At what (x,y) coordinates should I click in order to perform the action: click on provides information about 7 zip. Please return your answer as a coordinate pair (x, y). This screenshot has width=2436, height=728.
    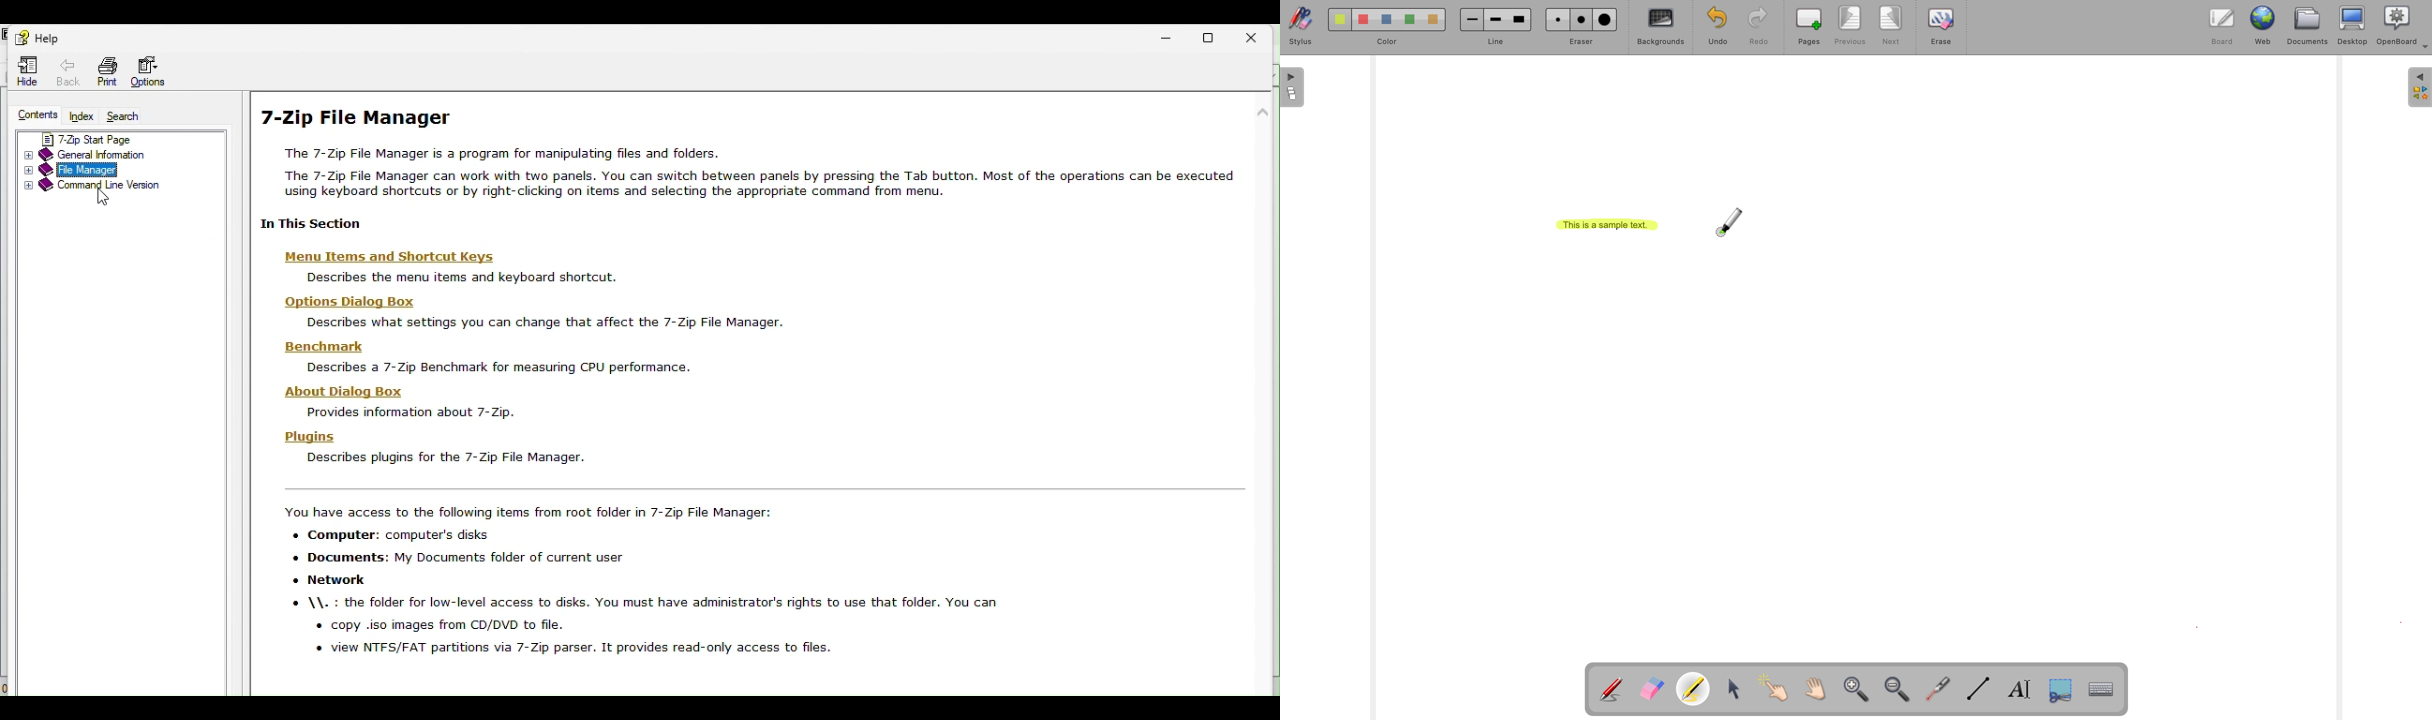
    Looking at the image, I should click on (411, 412).